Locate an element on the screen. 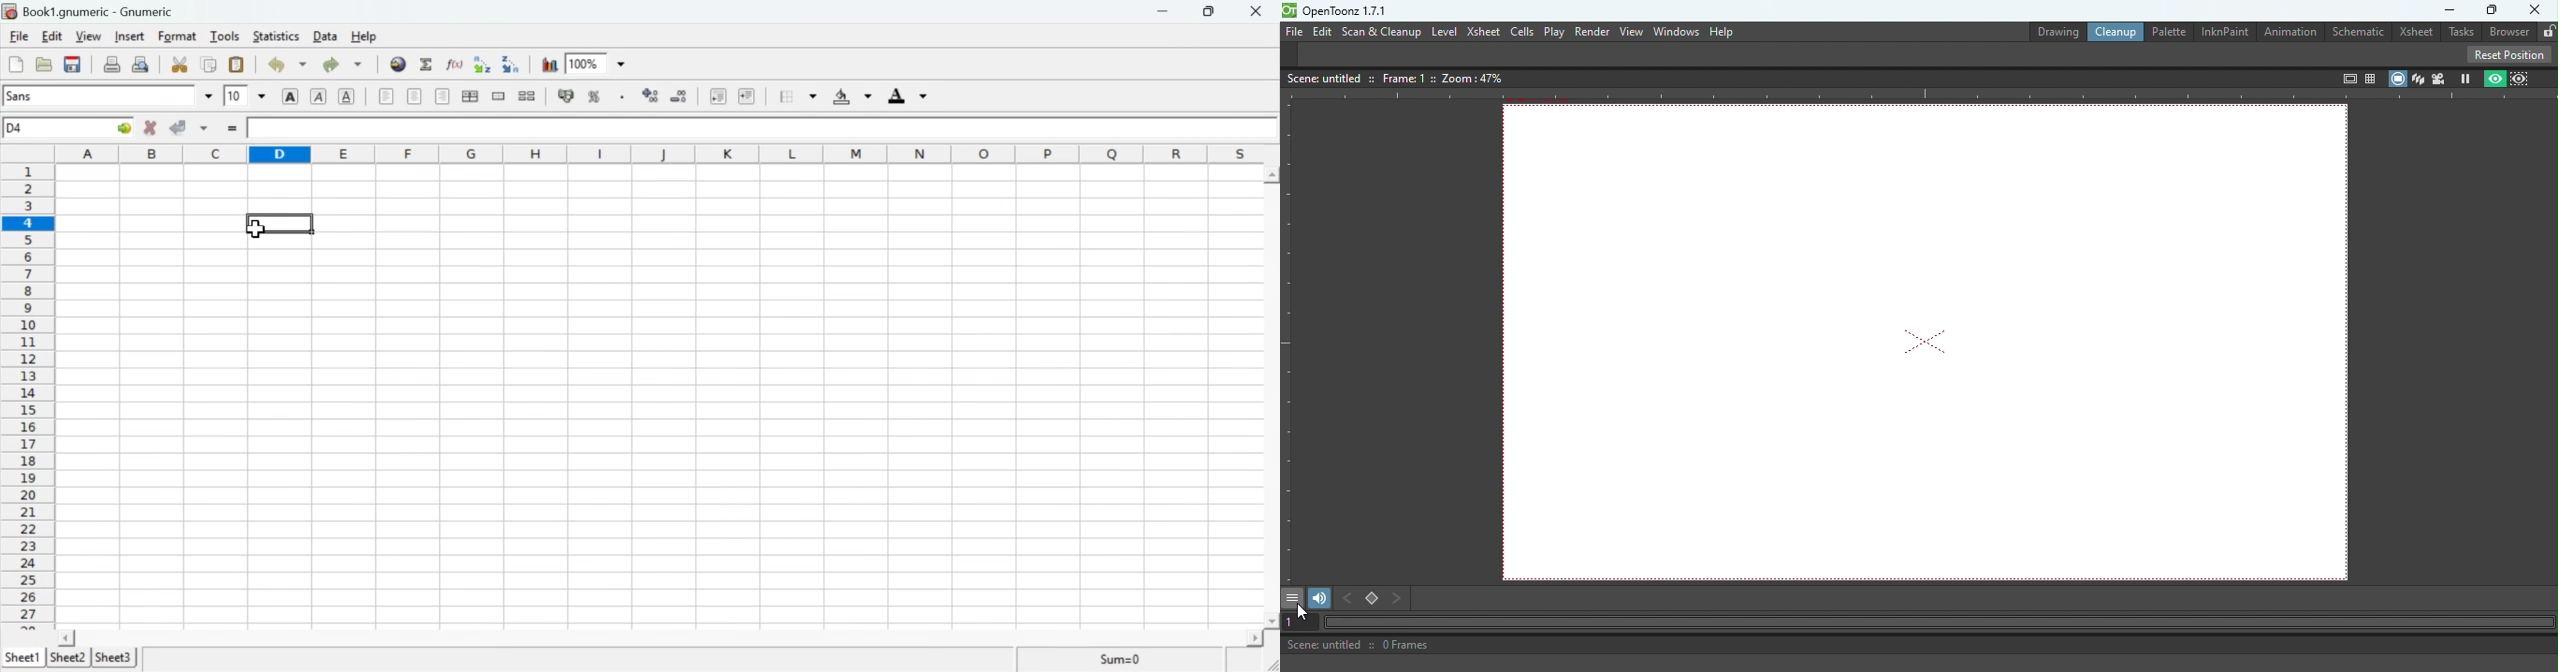 The image size is (2576, 672). Horizontal scroll bar" is located at coordinates (1935, 622).